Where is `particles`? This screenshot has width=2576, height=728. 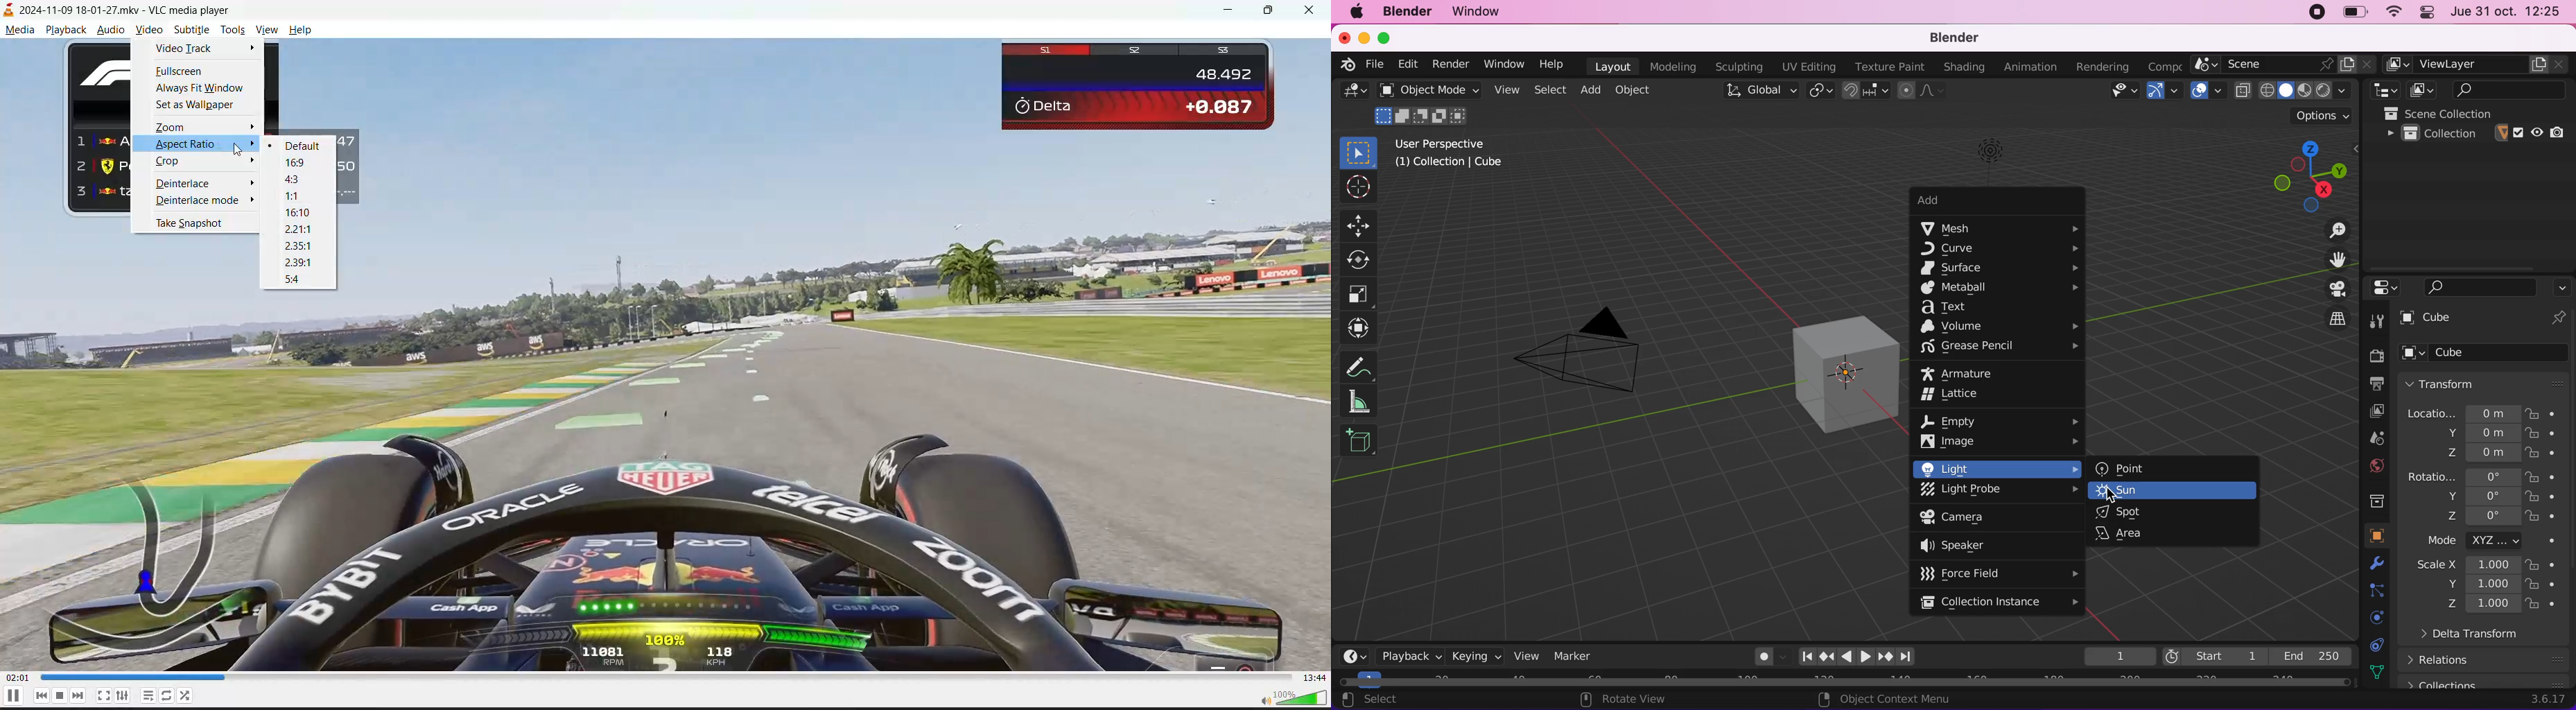 particles is located at coordinates (2373, 590).